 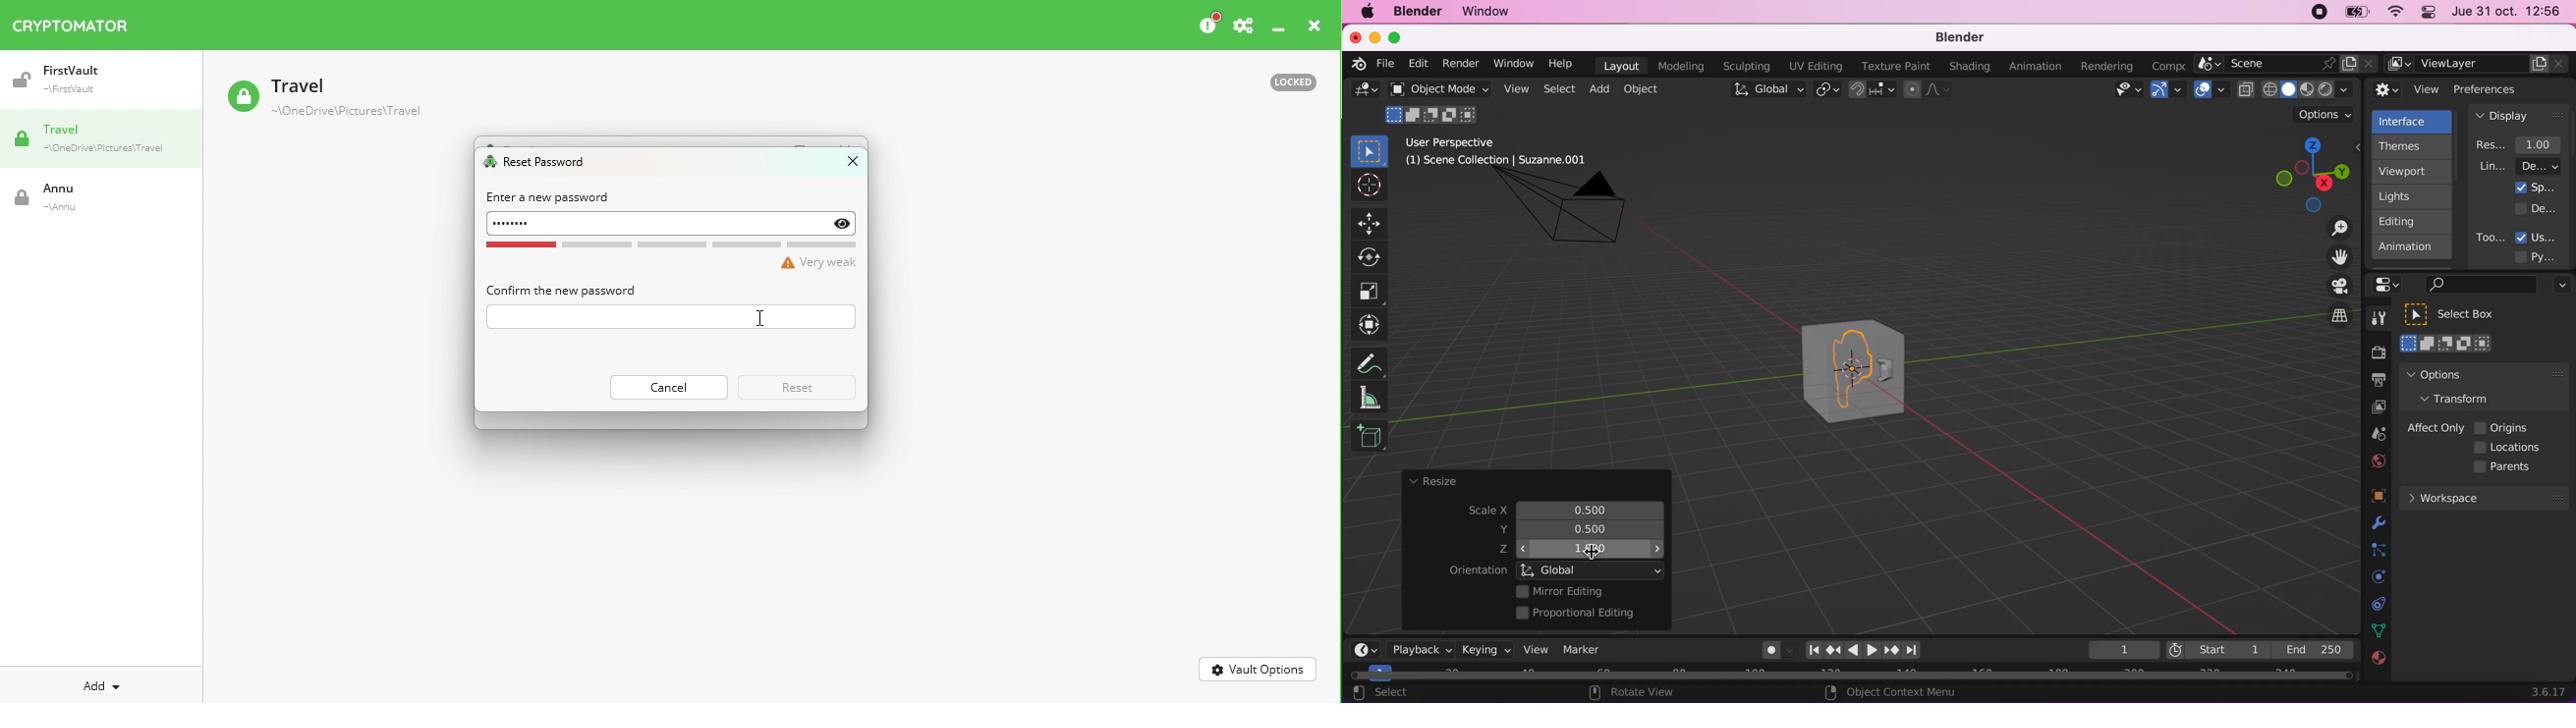 What do you see at coordinates (539, 163) in the screenshot?
I see `Reset password` at bounding box center [539, 163].